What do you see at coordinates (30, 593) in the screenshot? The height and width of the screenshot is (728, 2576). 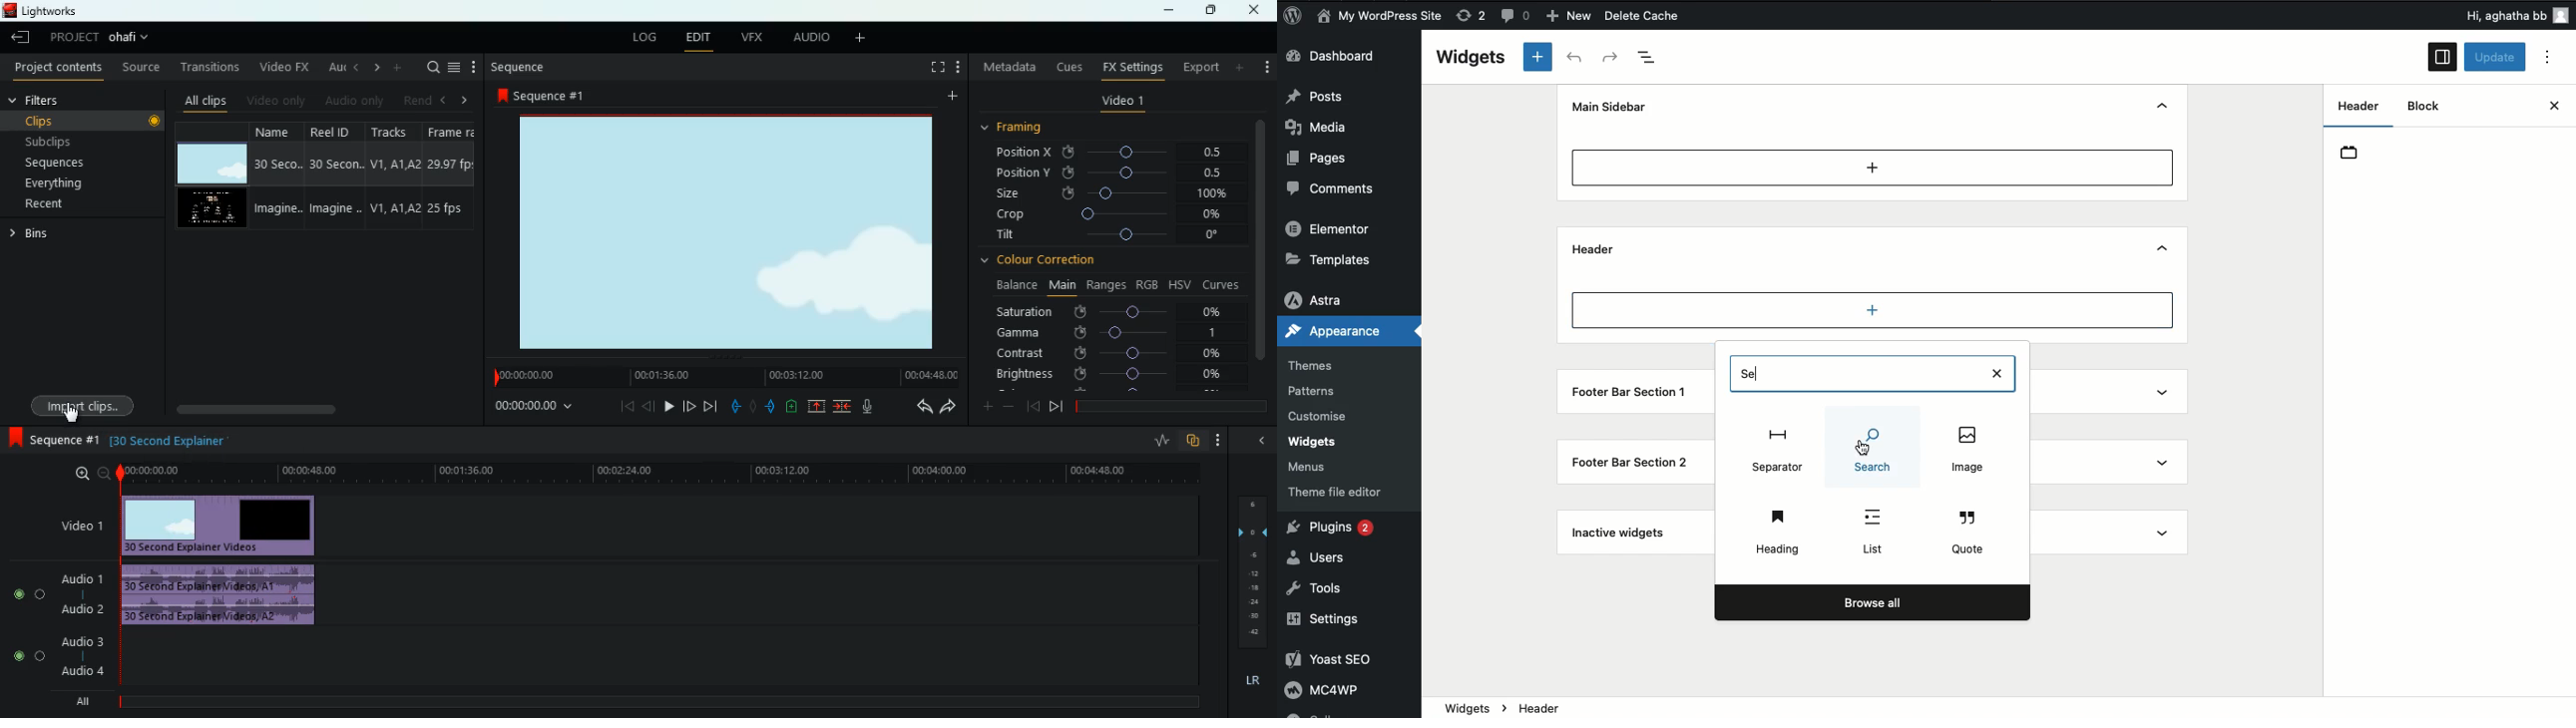 I see `Audio` at bounding box center [30, 593].